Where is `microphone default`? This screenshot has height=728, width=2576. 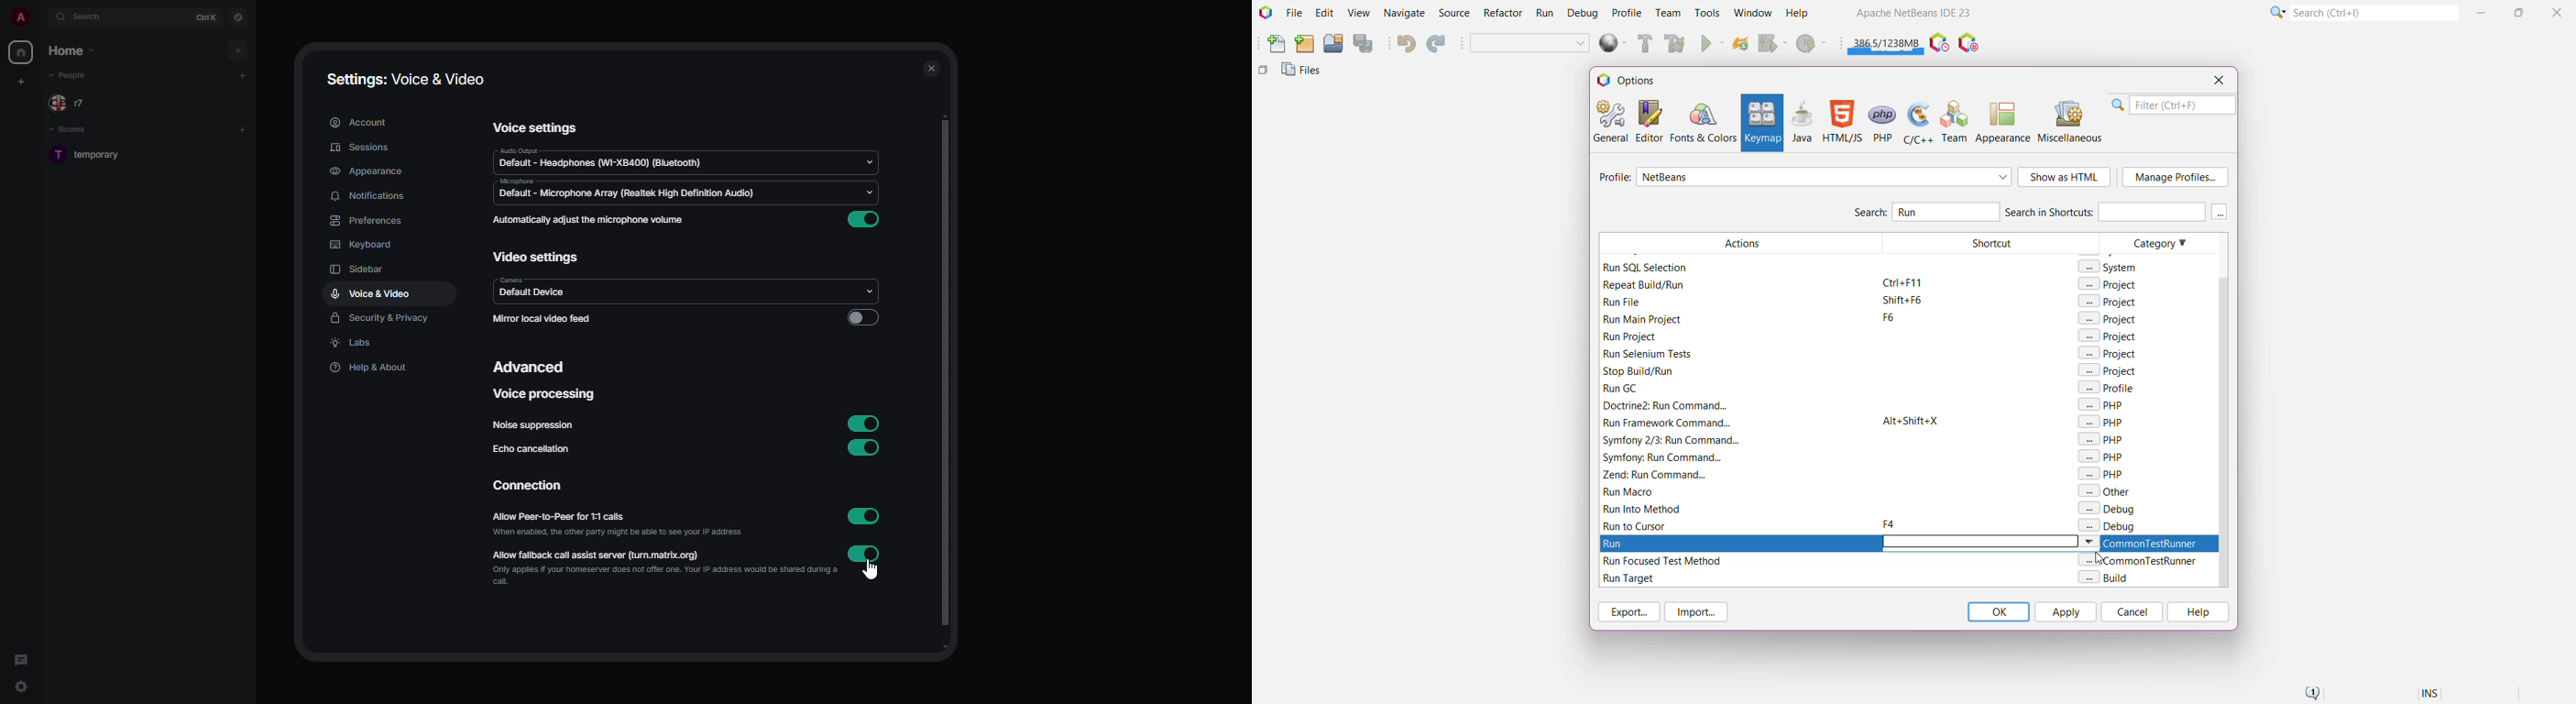
microphone default is located at coordinates (627, 190).